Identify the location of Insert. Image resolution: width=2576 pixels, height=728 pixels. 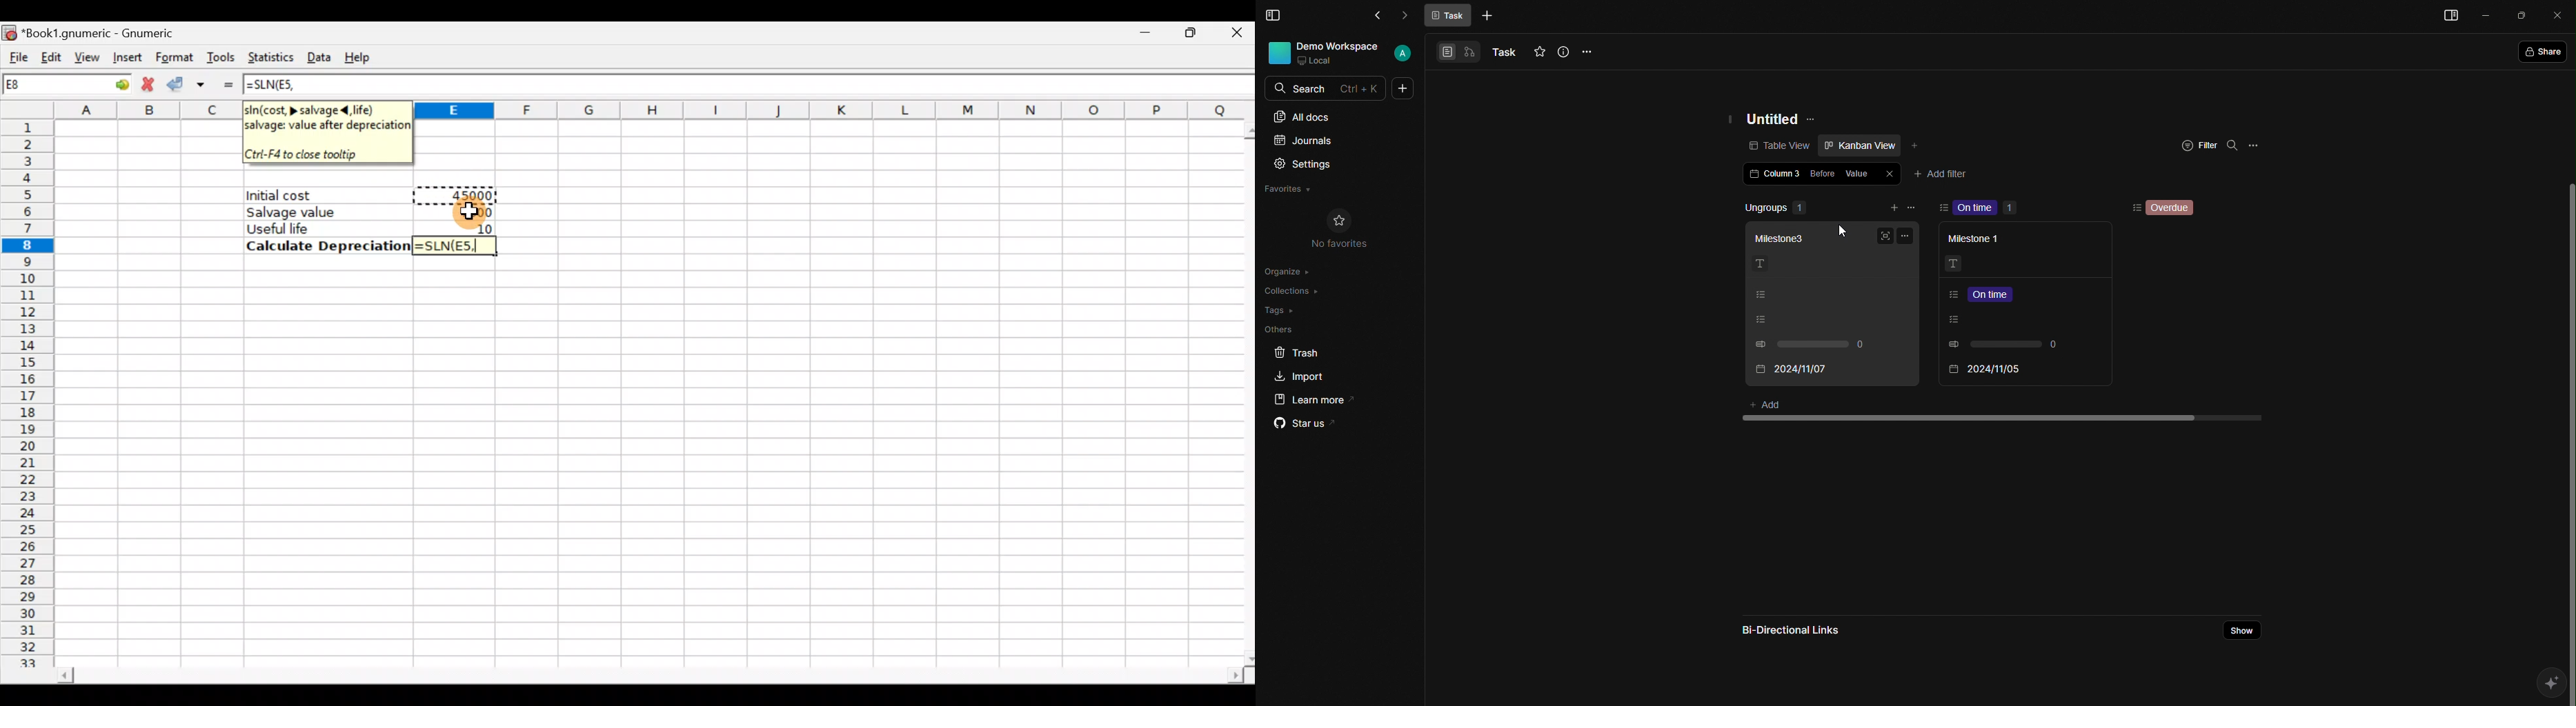
(126, 58).